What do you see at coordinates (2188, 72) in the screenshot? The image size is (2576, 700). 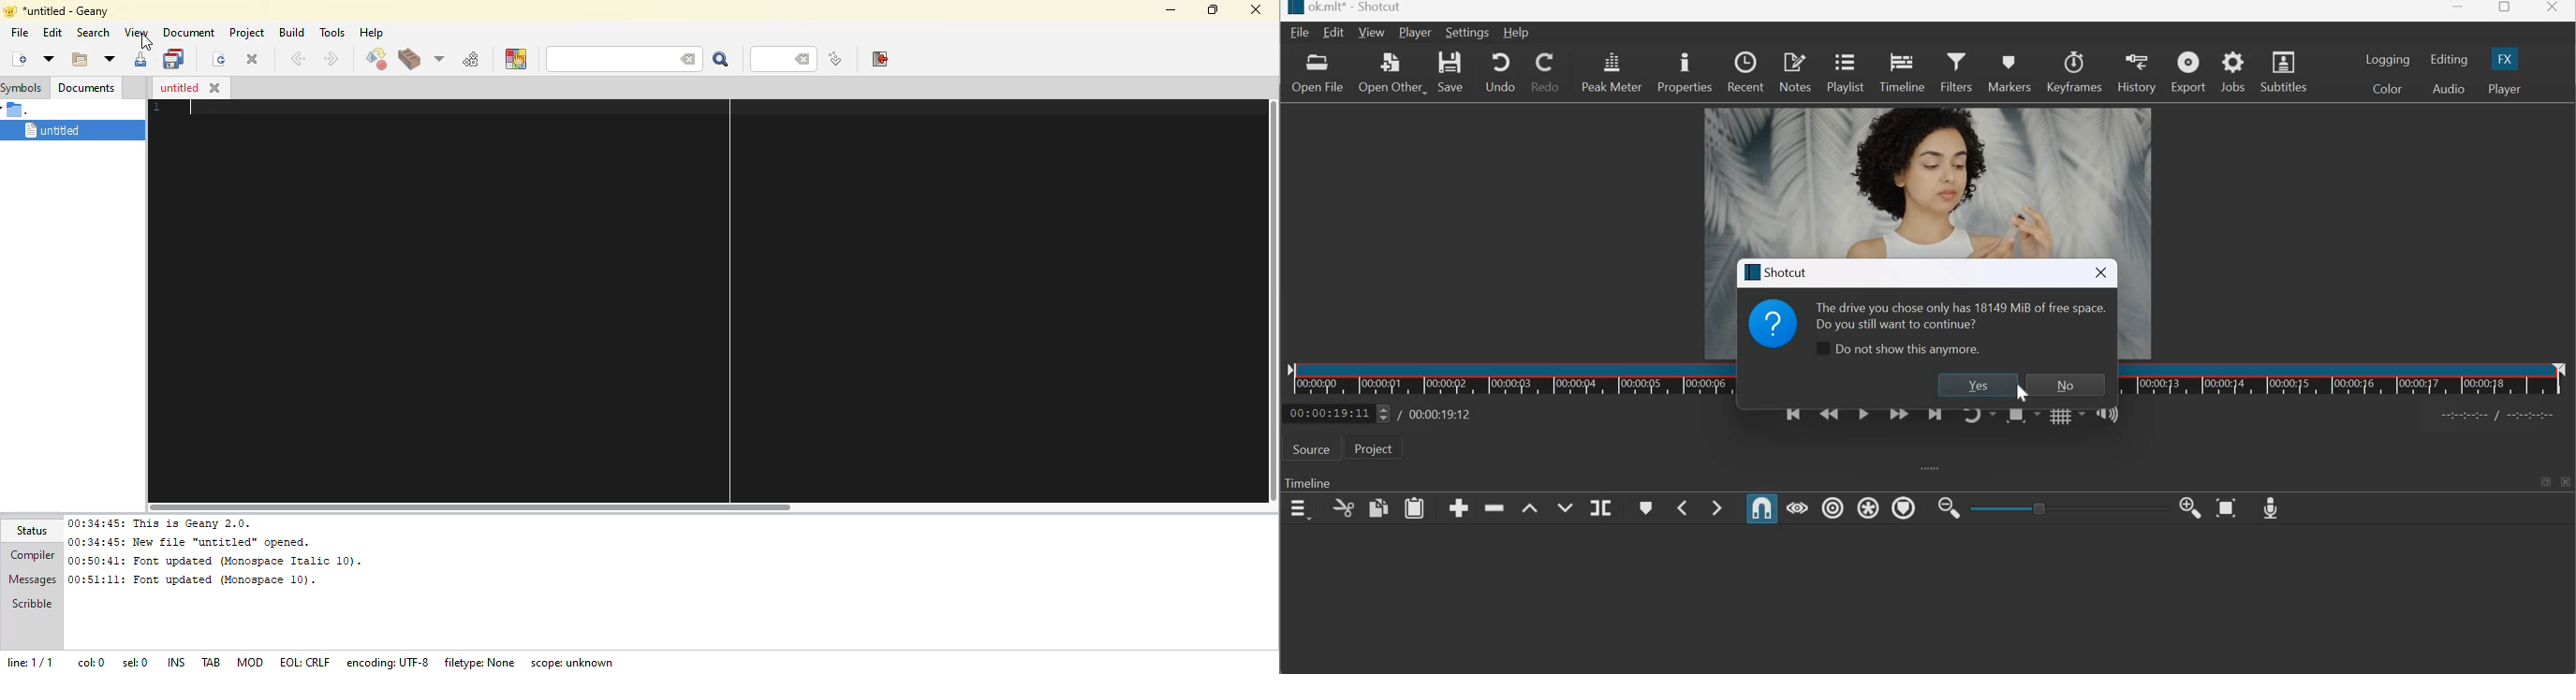 I see `Export` at bounding box center [2188, 72].